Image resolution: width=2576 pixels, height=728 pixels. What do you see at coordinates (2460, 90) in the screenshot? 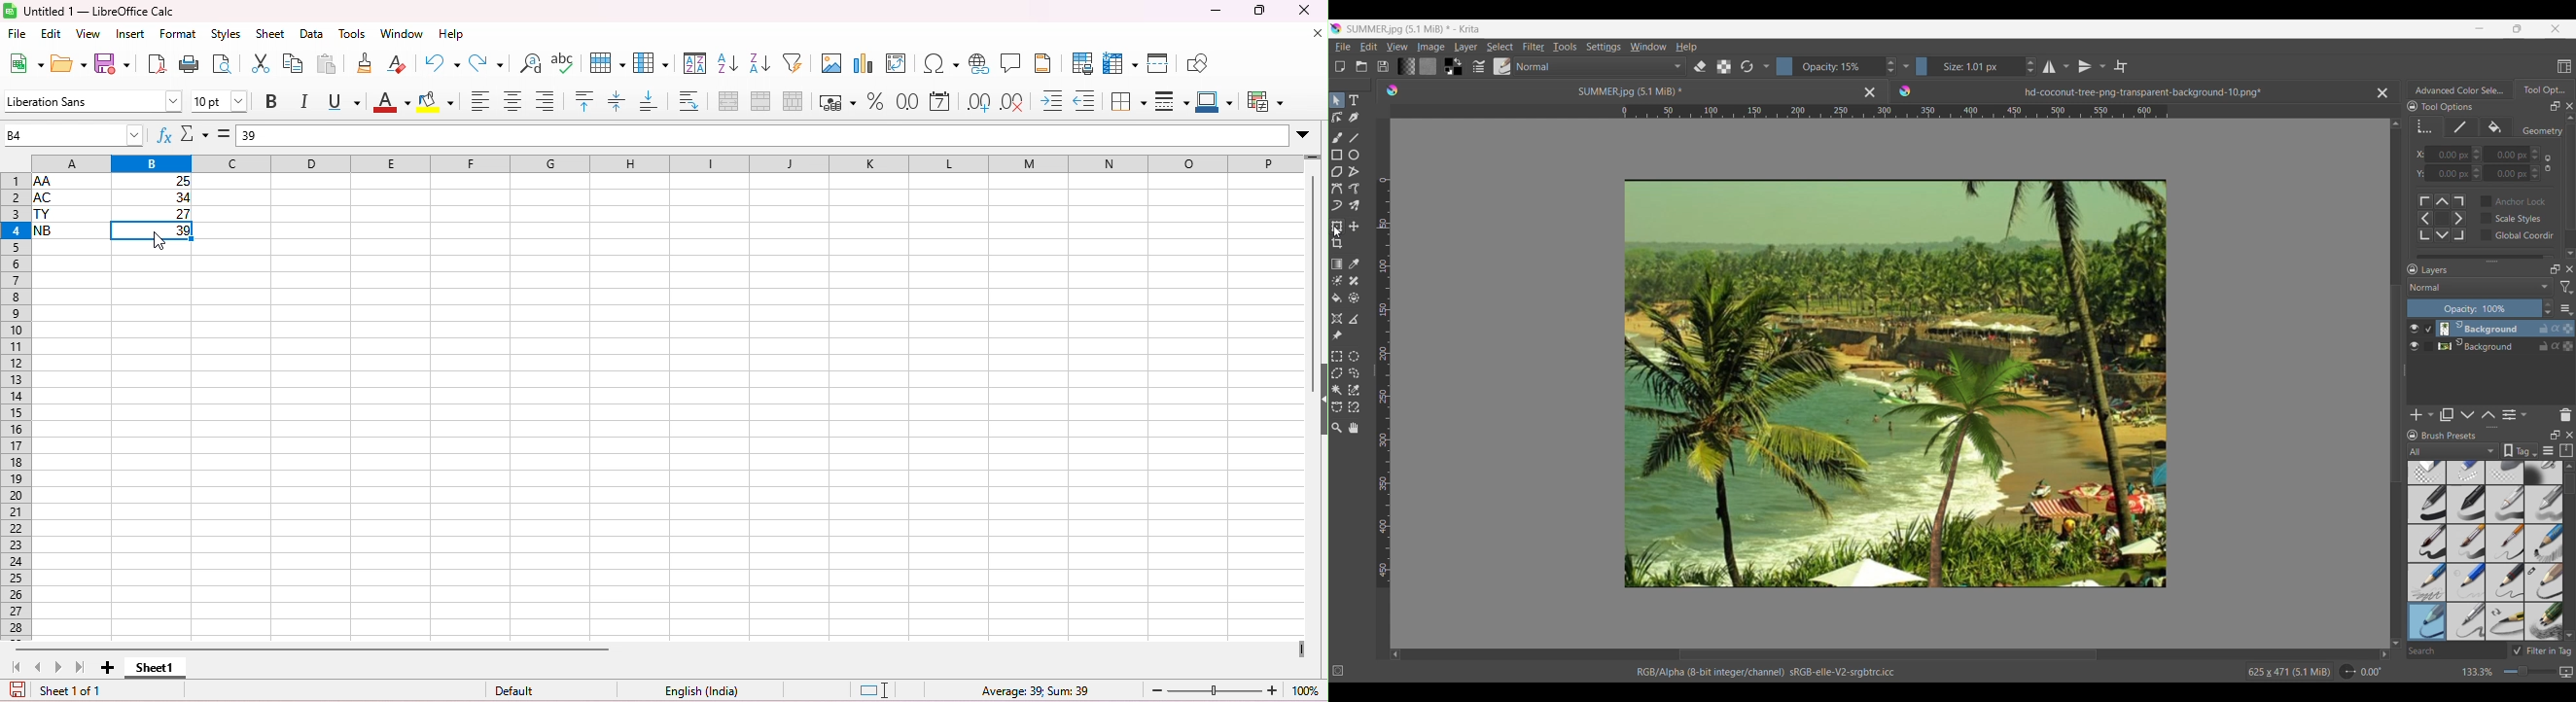
I see `Advanced color selector panel` at bounding box center [2460, 90].